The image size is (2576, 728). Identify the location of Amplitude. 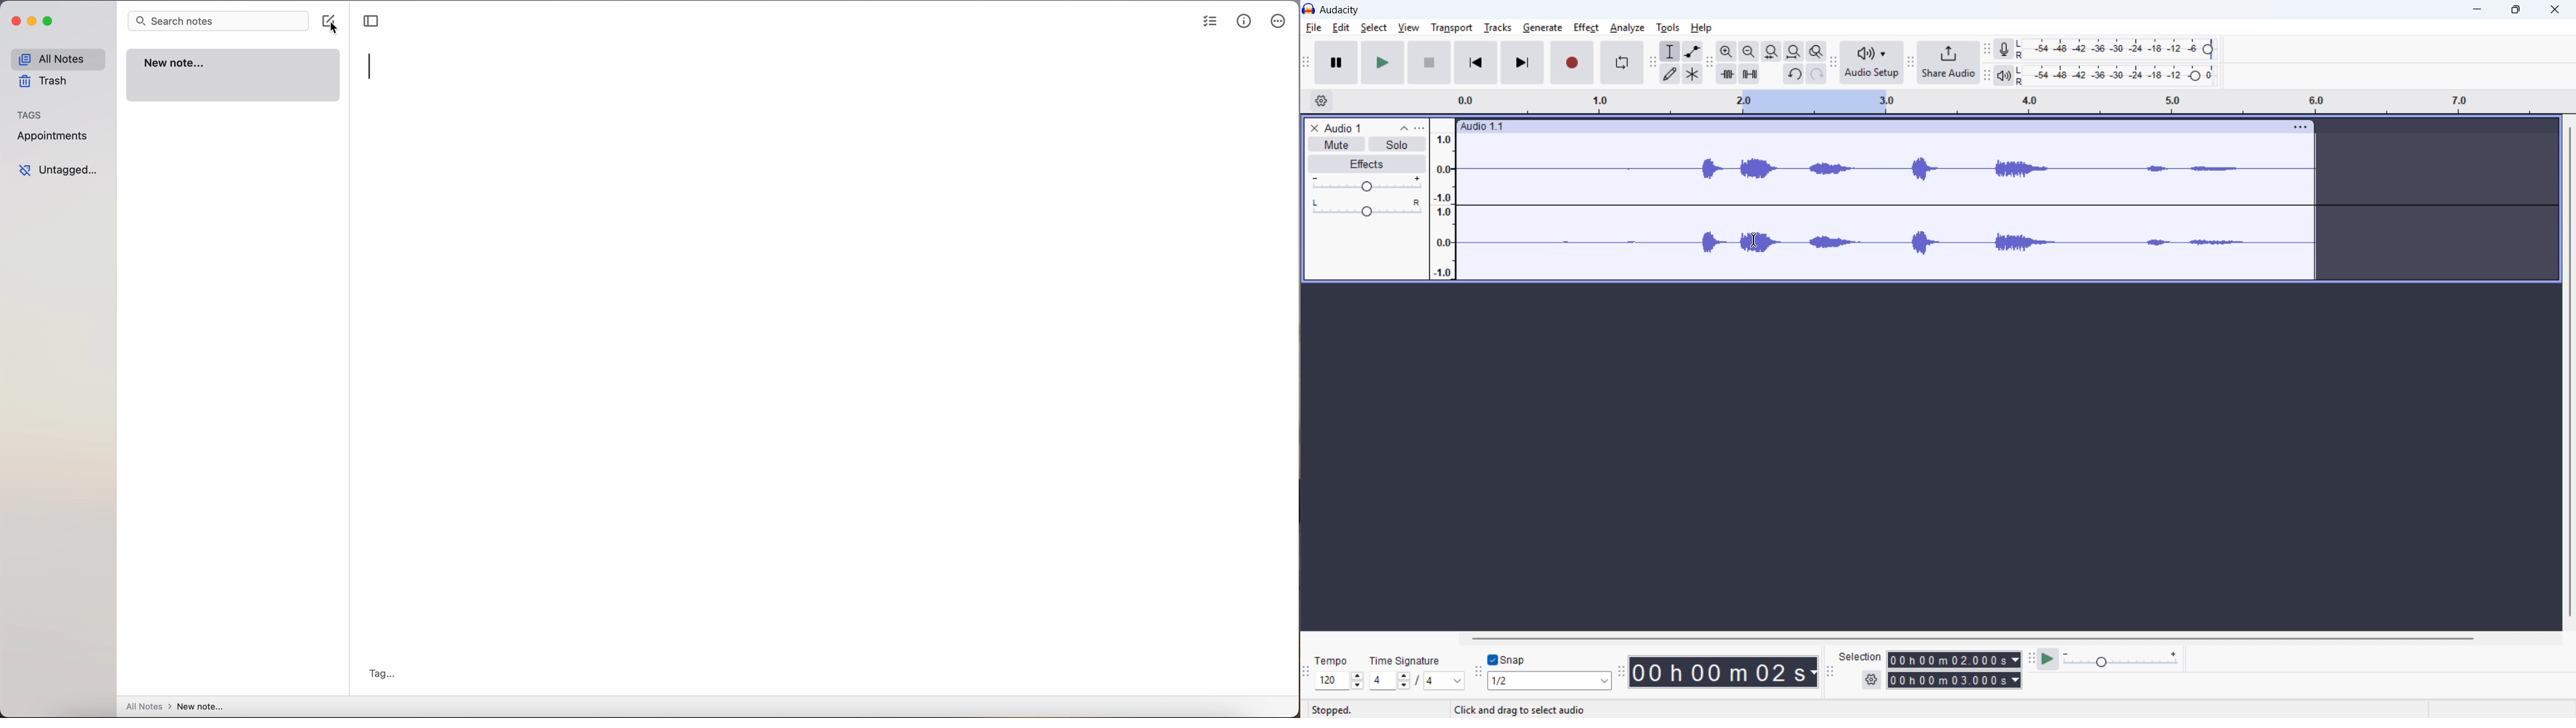
(1443, 198).